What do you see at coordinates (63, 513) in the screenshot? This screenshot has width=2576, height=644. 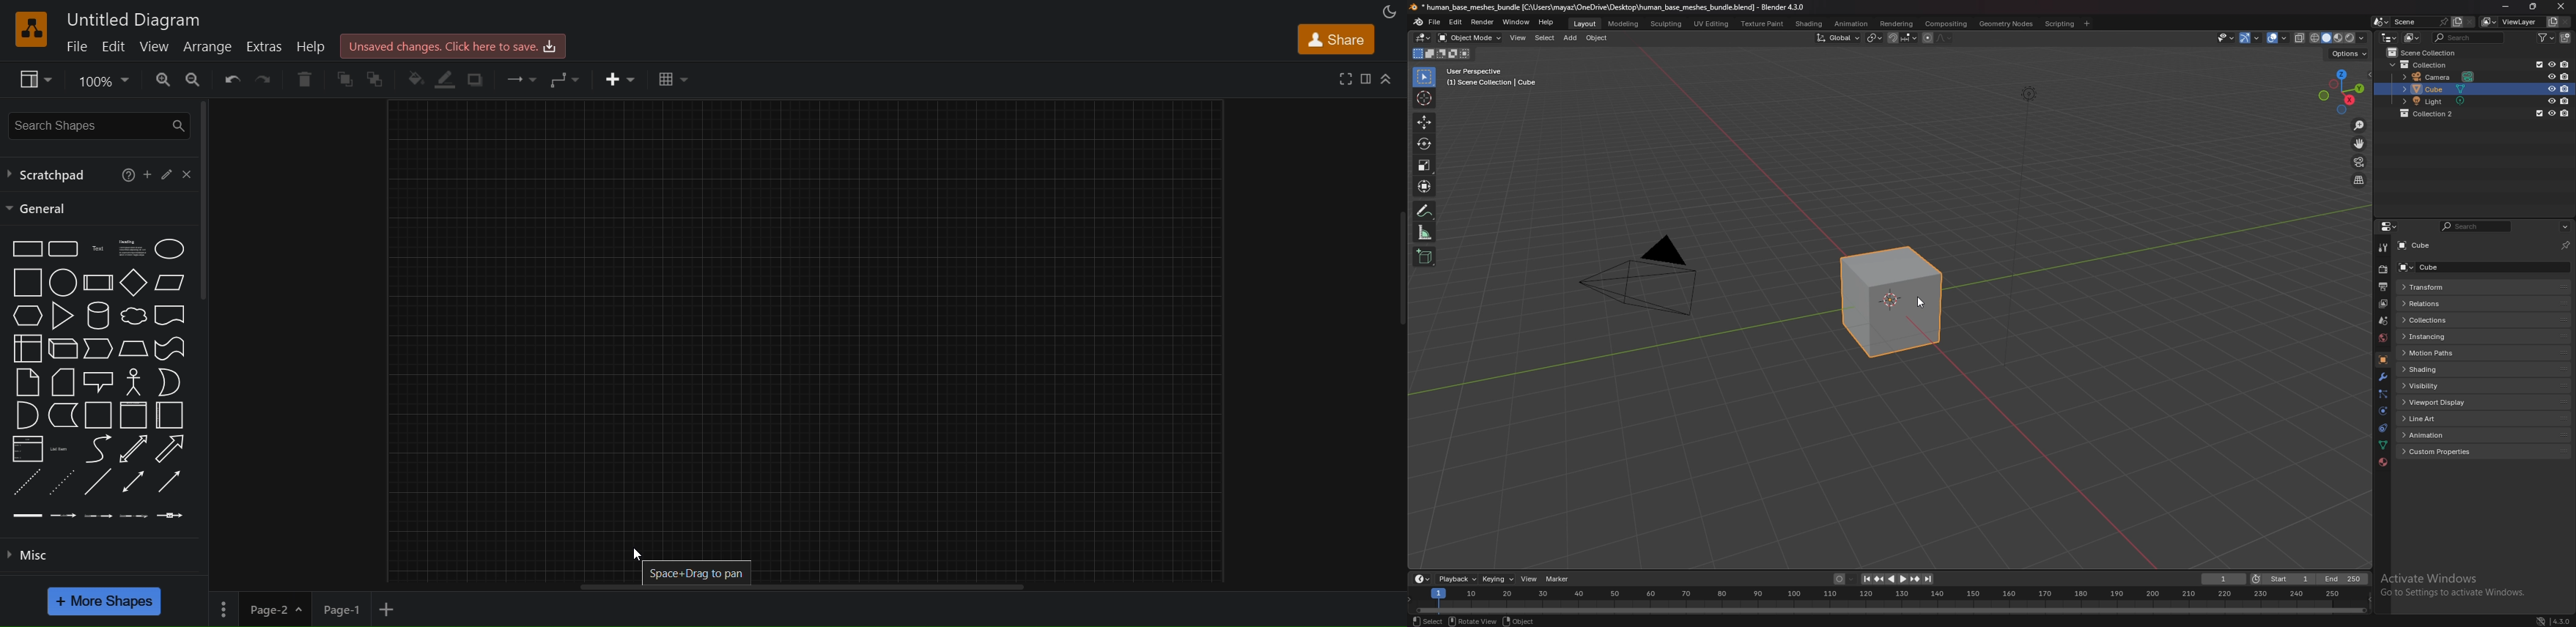 I see `connector with 1 label` at bounding box center [63, 513].